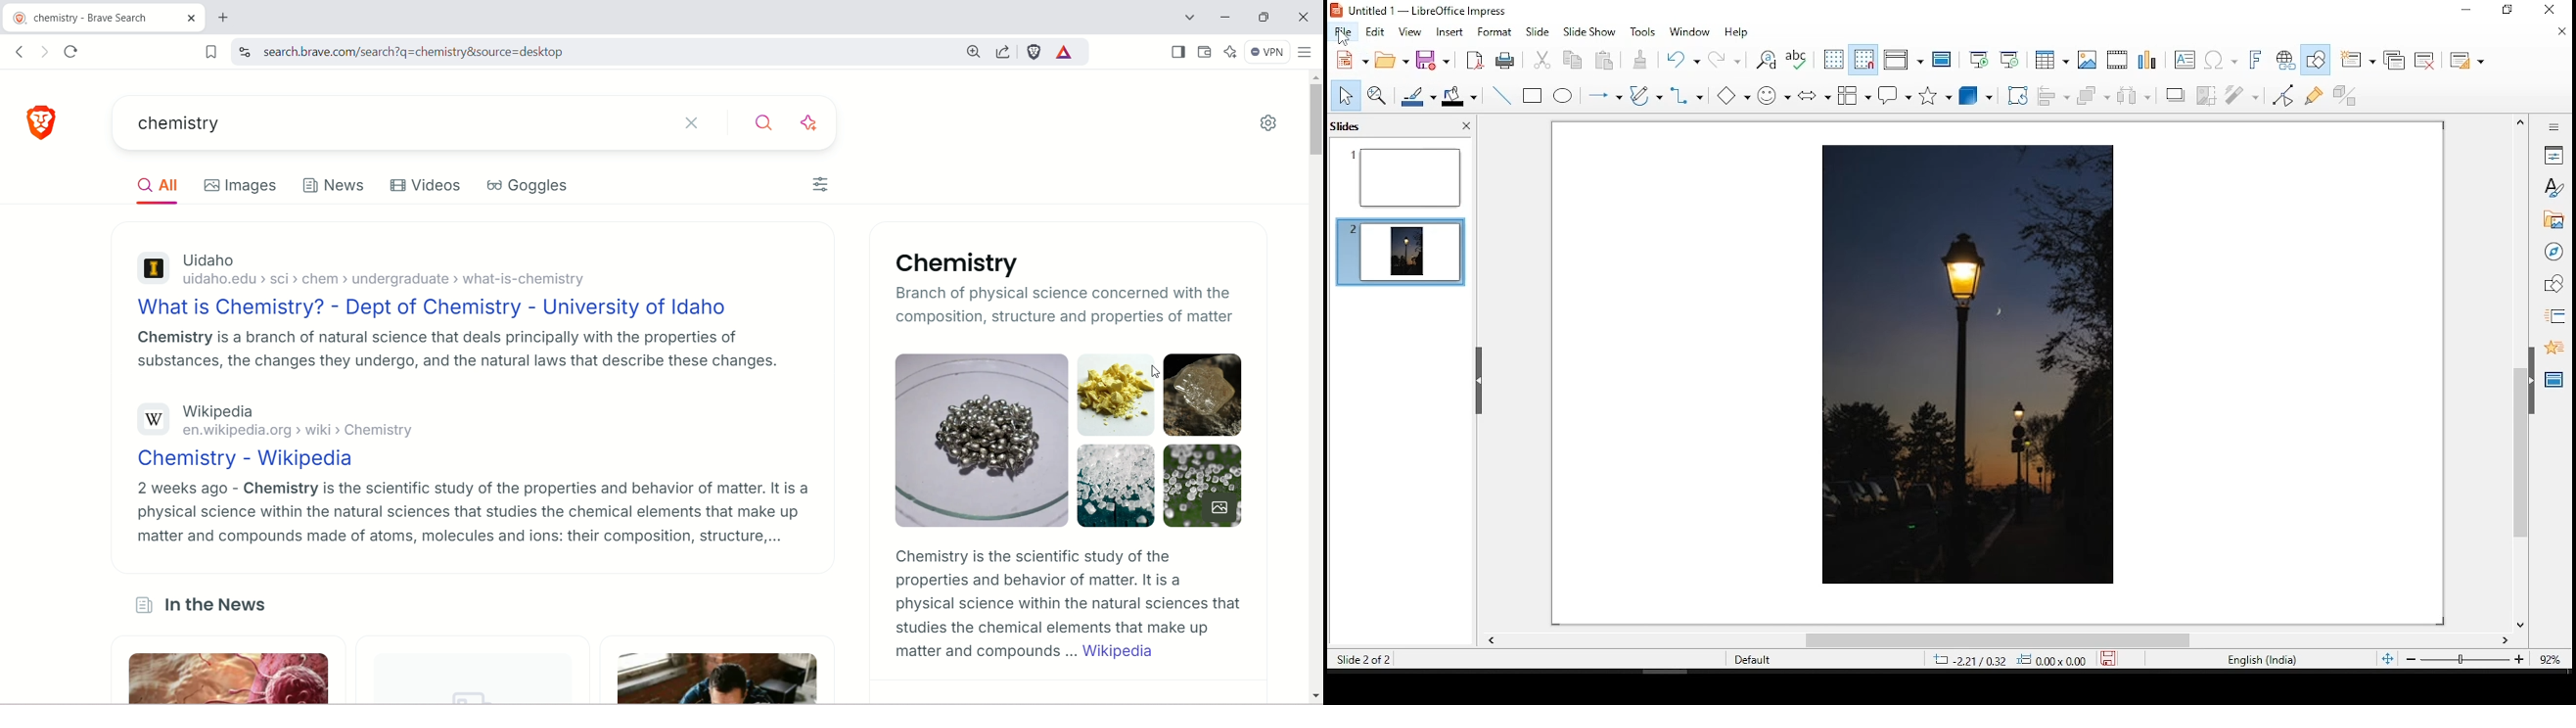  I want to click on line, so click(1502, 94).